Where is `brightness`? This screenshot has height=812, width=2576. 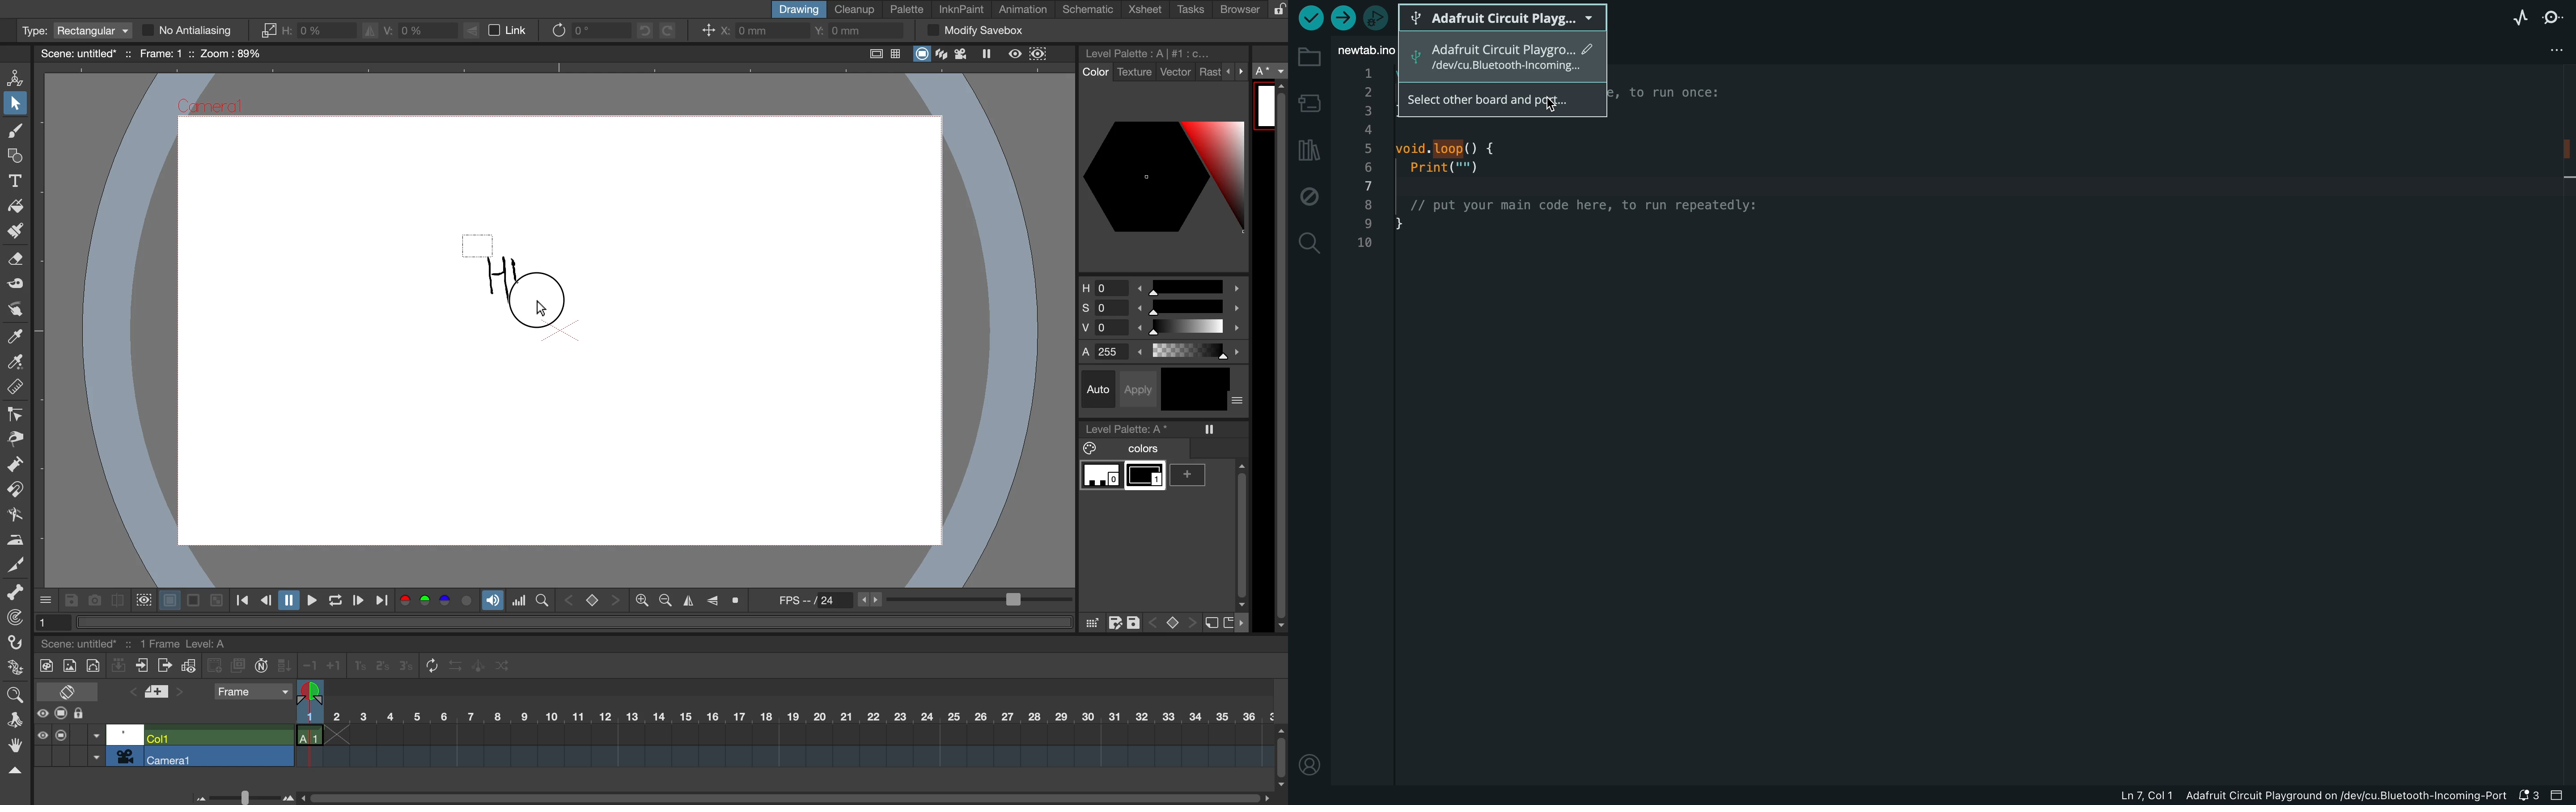 brightness is located at coordinates (1164, 330).